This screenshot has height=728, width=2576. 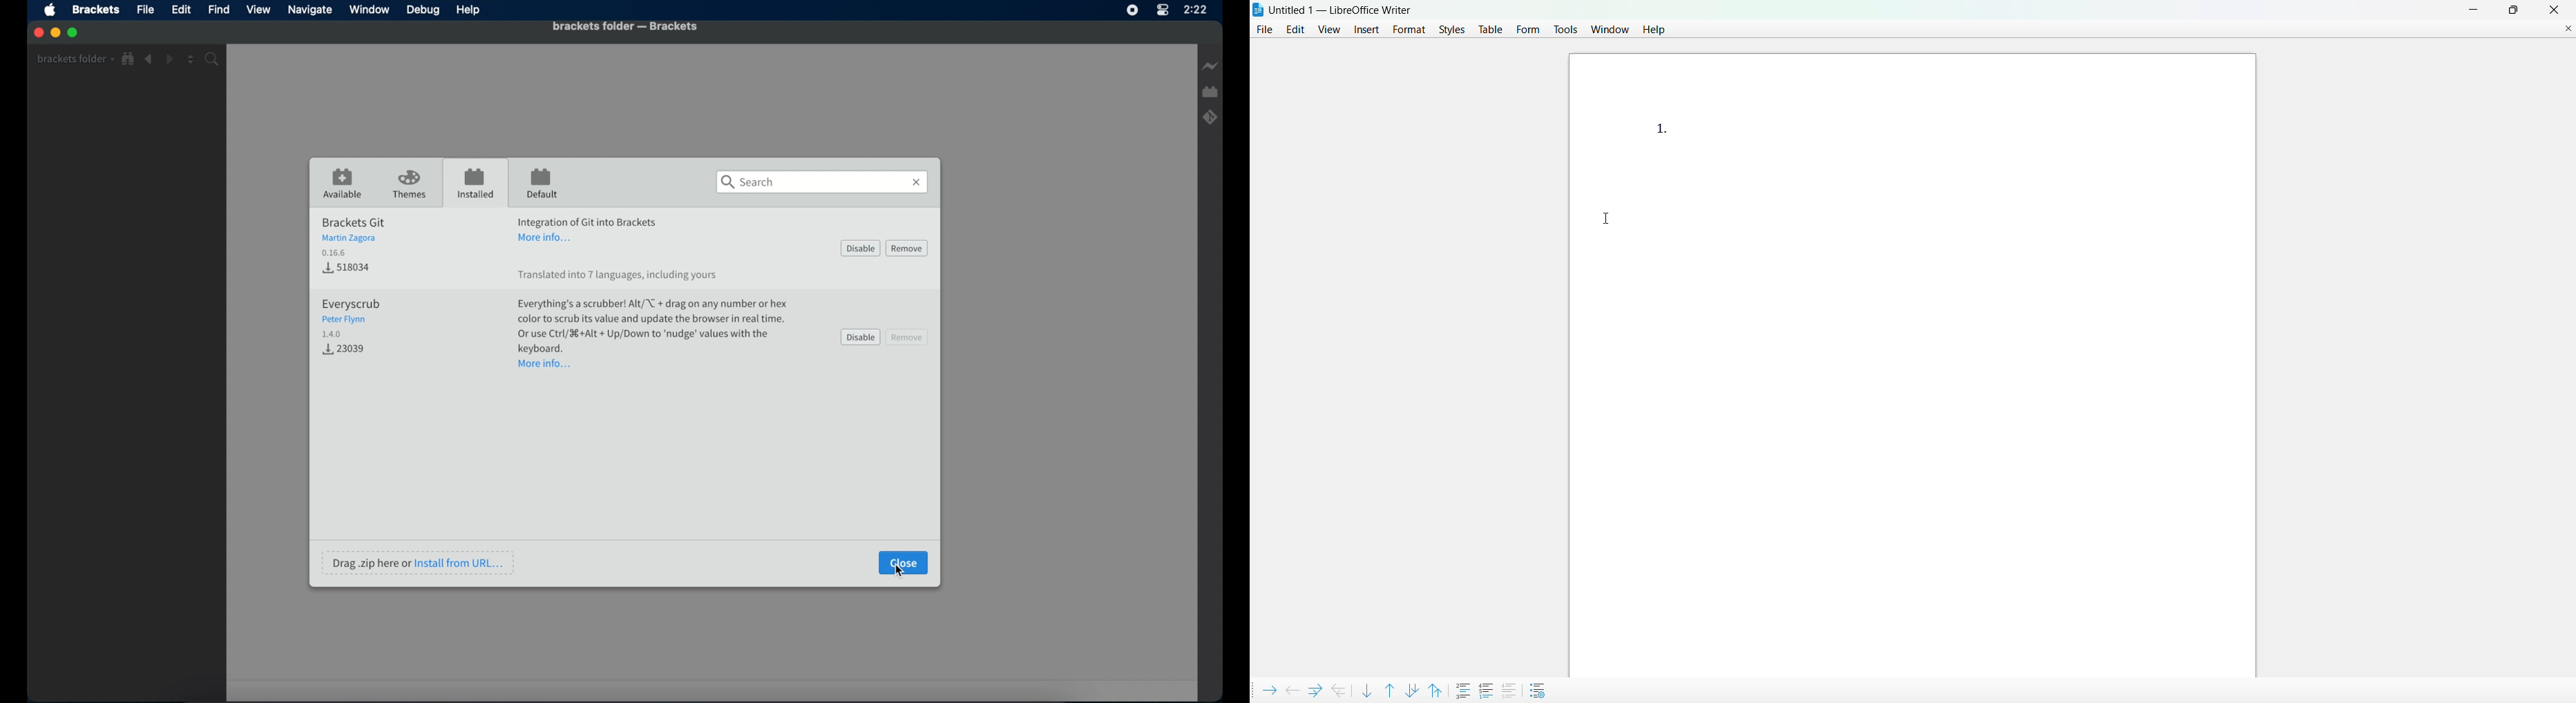 What do you see at coordinates (146, 9) in the screenshot?
I see `file` at bounding box center [146, 9].